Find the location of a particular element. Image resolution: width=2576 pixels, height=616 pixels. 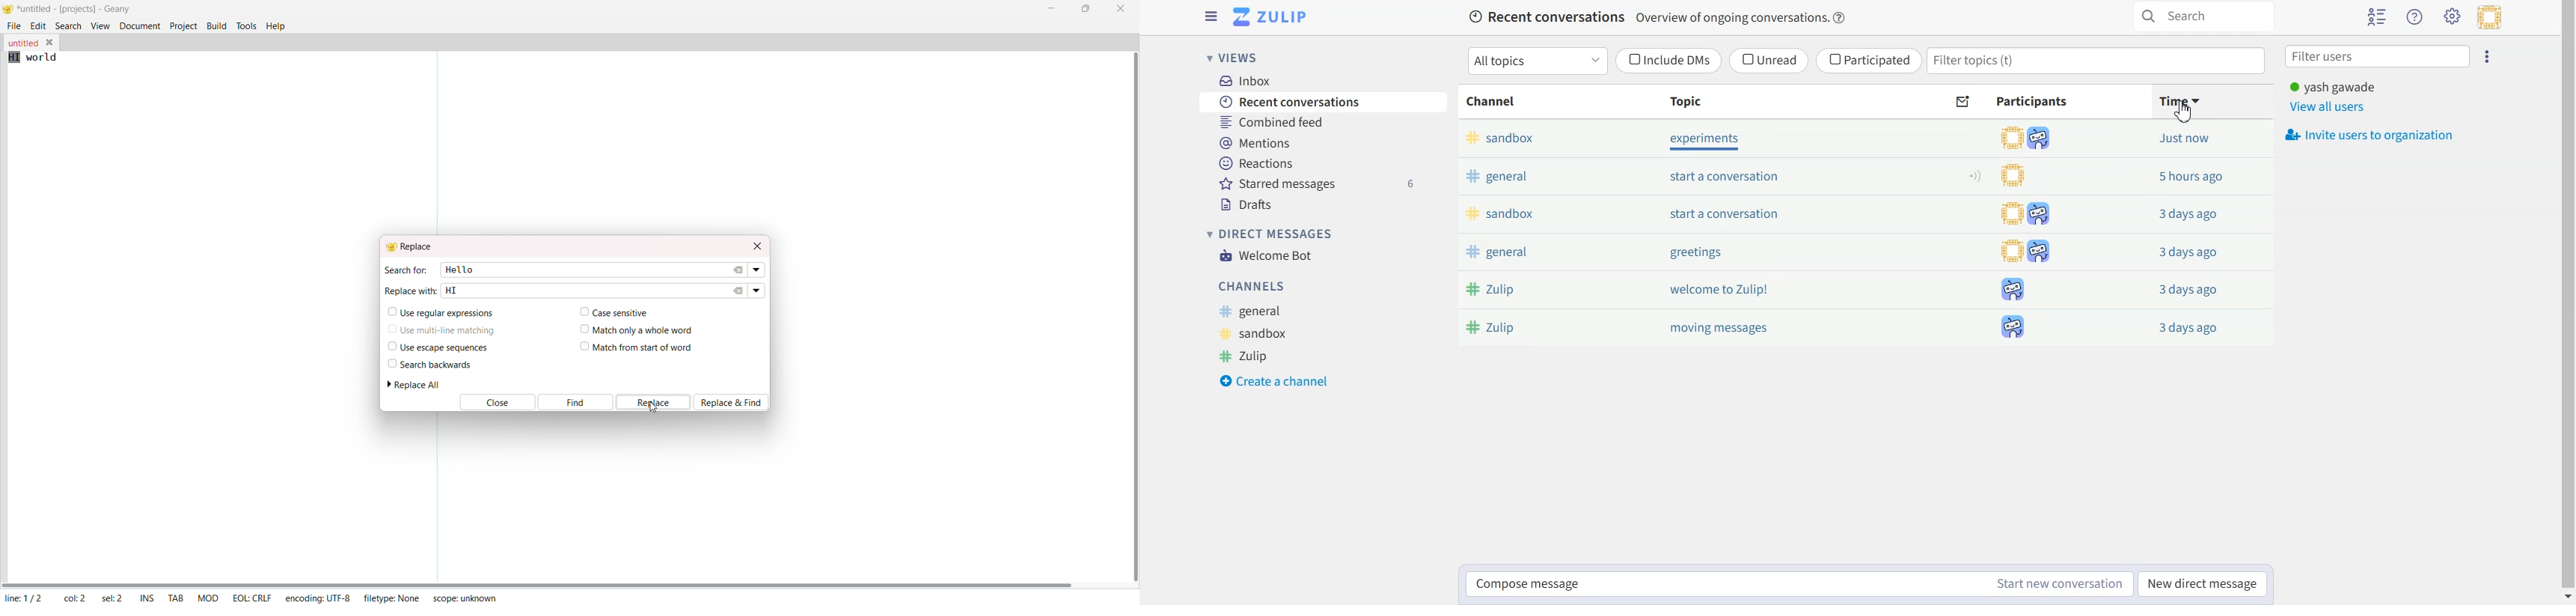

search backwards is located at coordinates (429, 364).